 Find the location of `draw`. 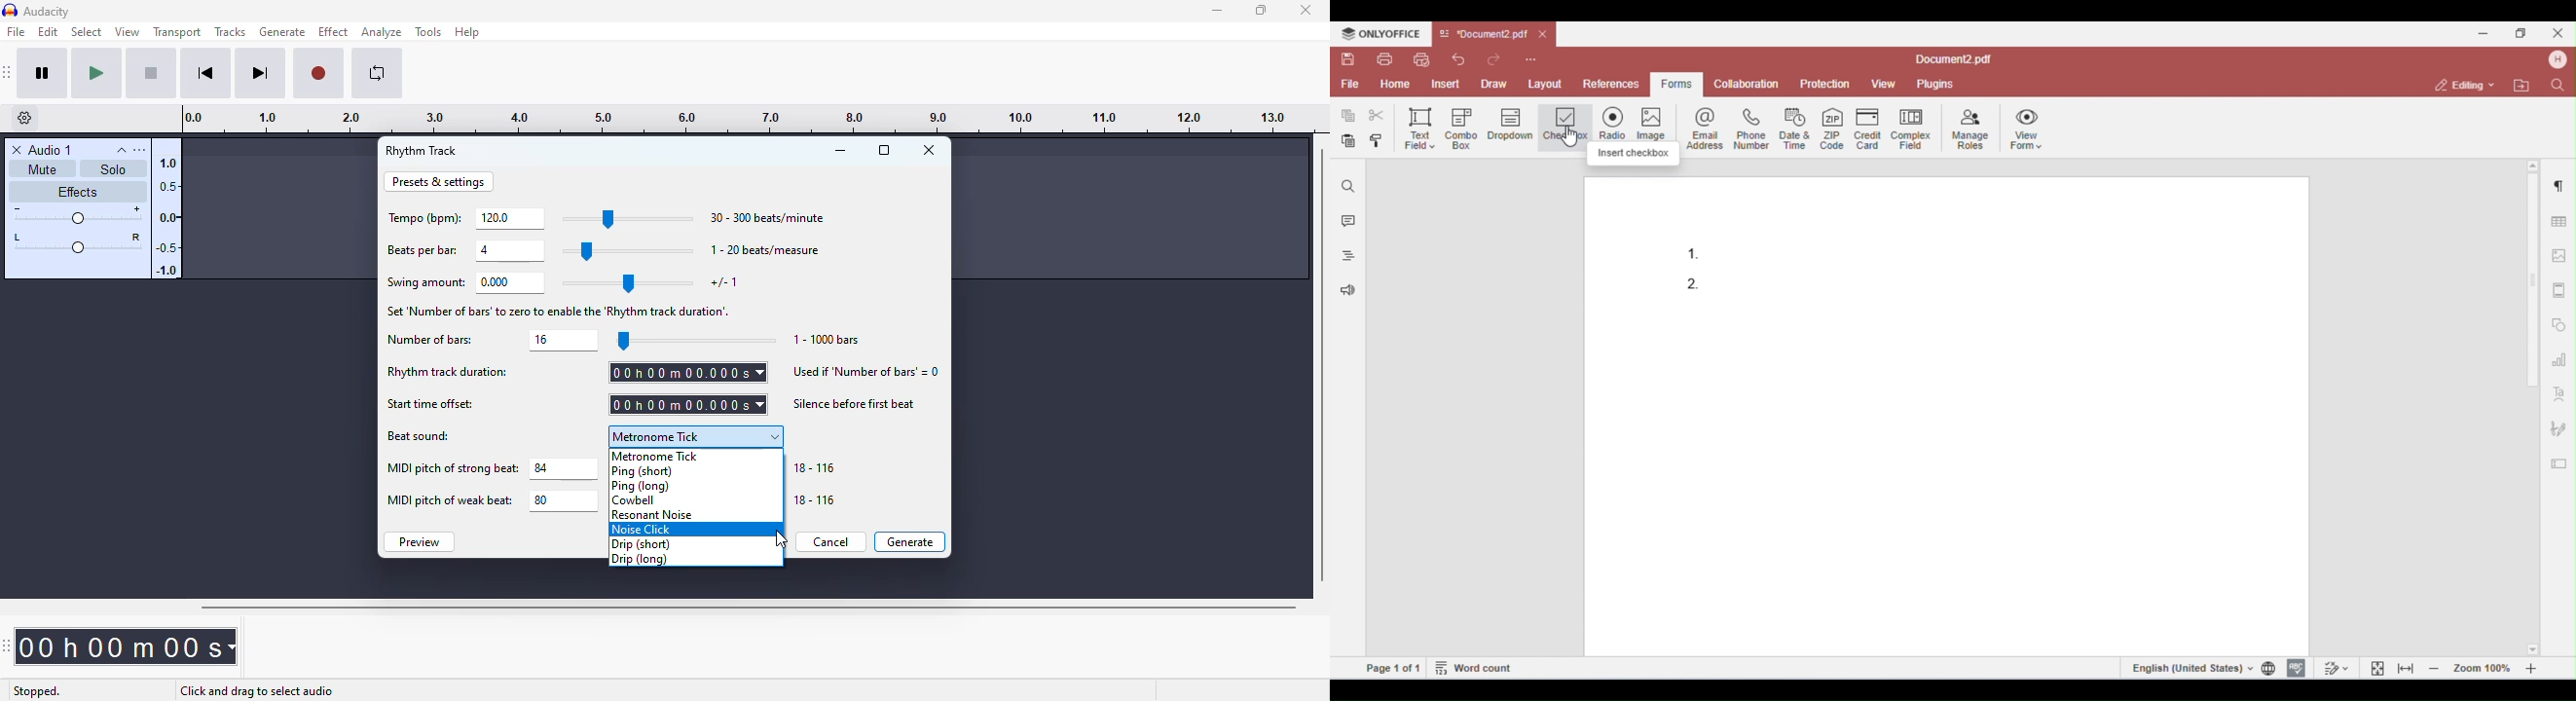

draw is located at coordinates (1496, 83).